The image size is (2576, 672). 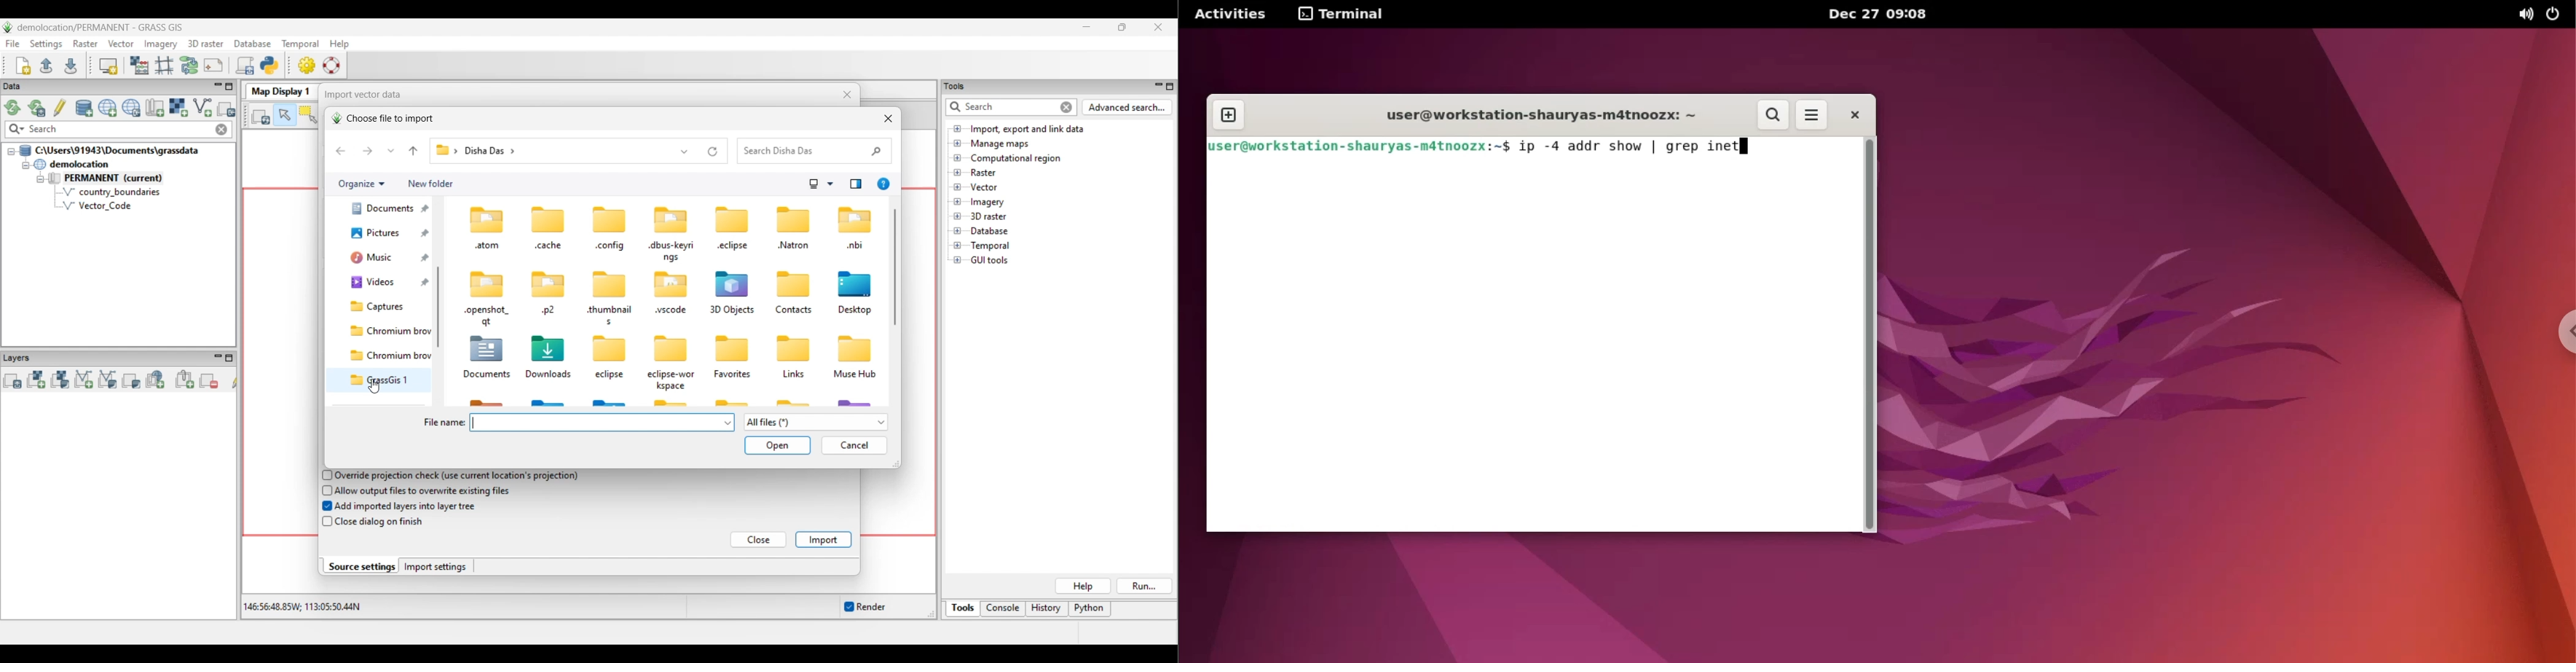 I want to click on History, so click(x=1048, y=609).